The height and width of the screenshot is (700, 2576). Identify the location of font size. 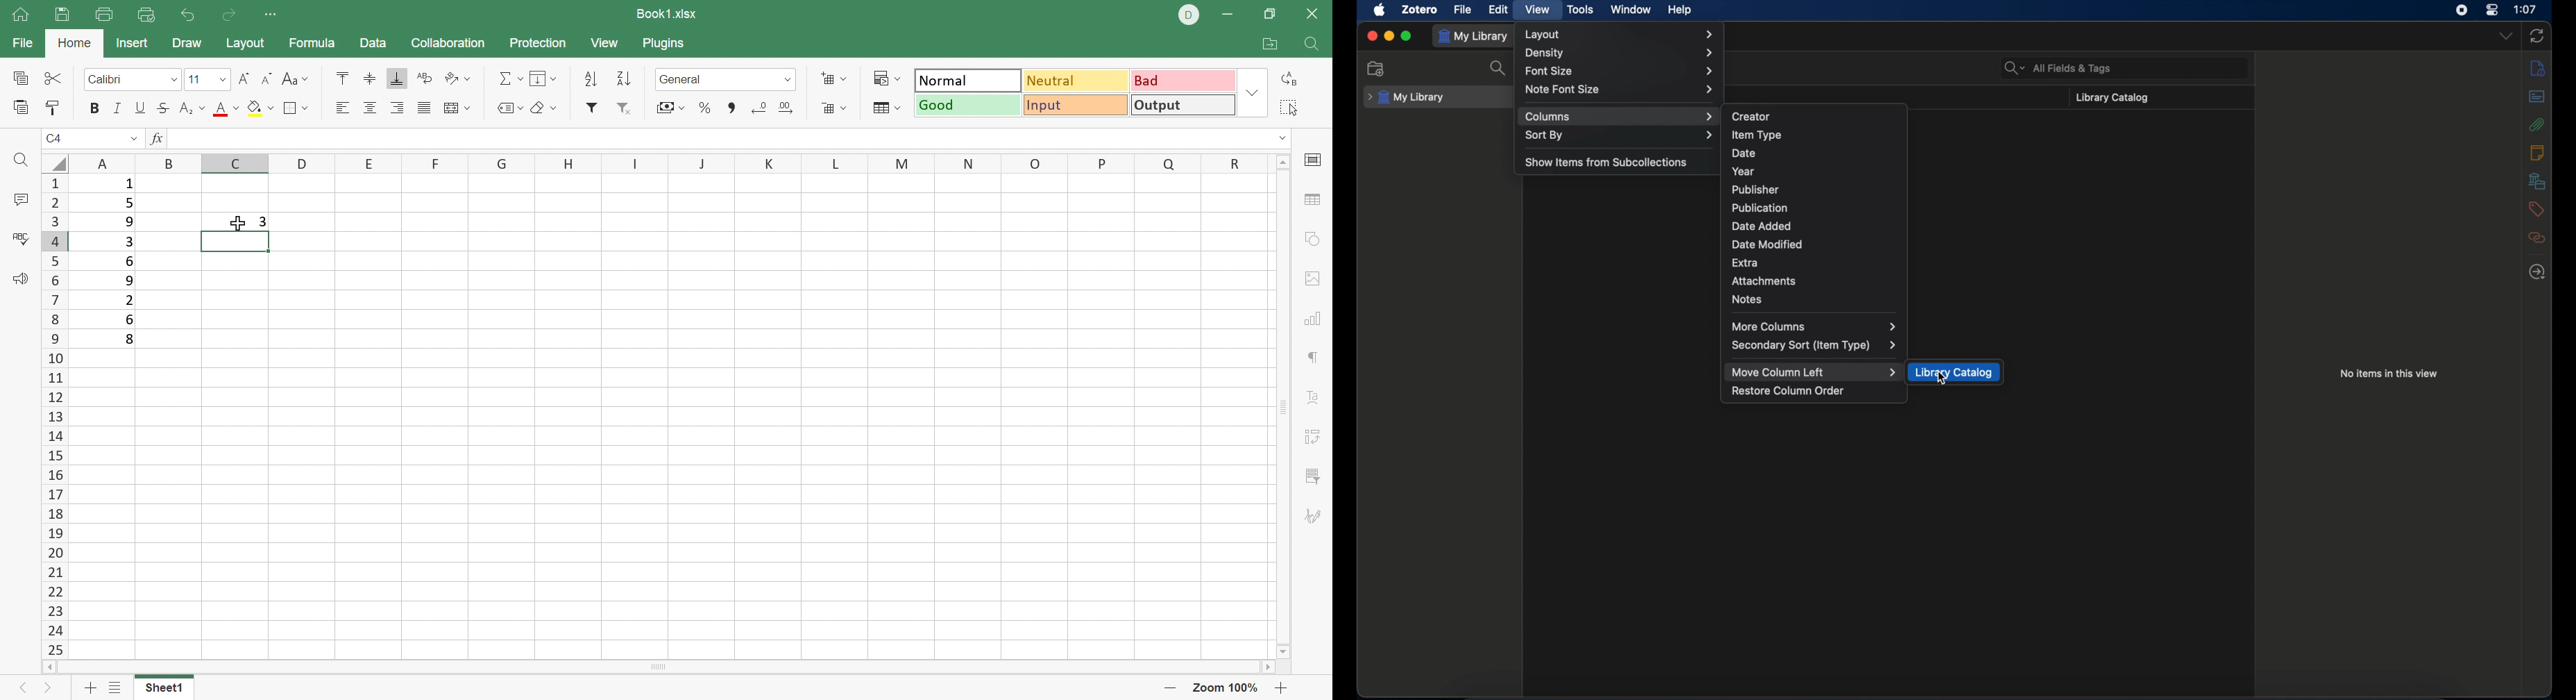
(1619, 72).